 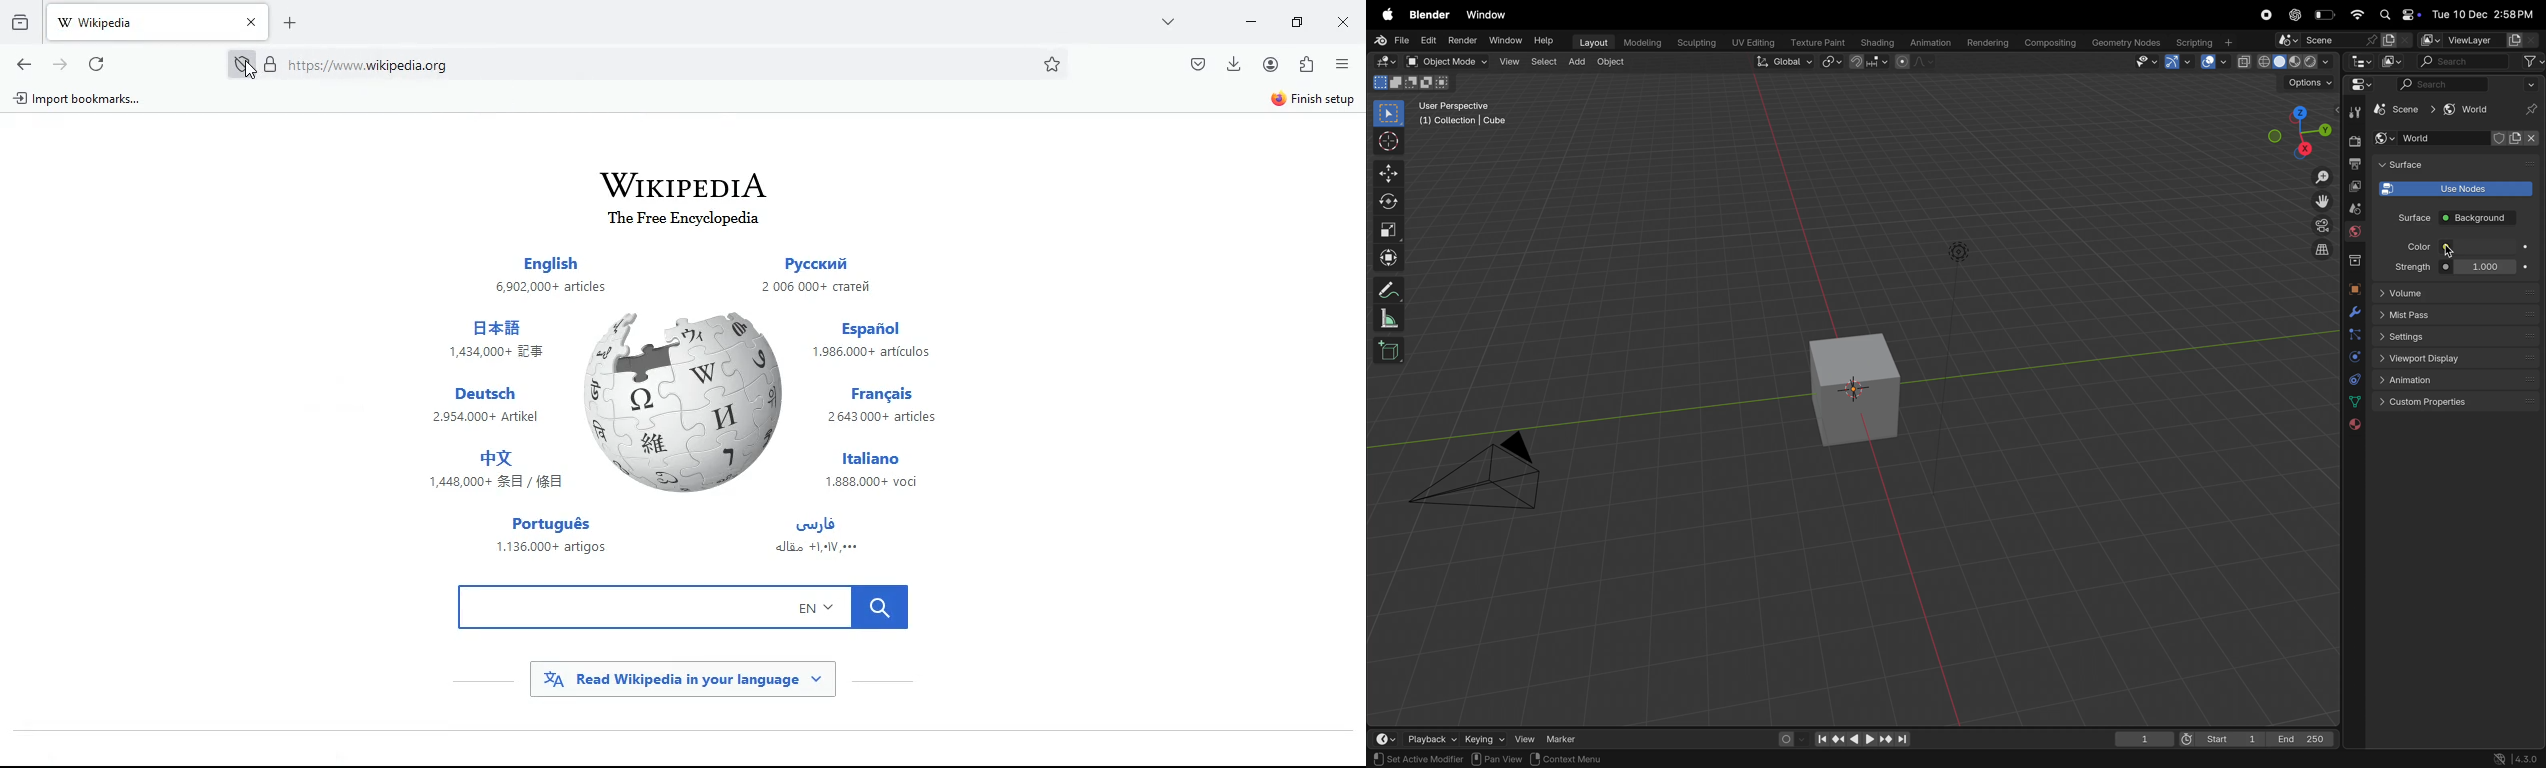 What do you see at coordinates (2304, 737) in the screenshot?
I see `End` at bounding box center [2304, 737].